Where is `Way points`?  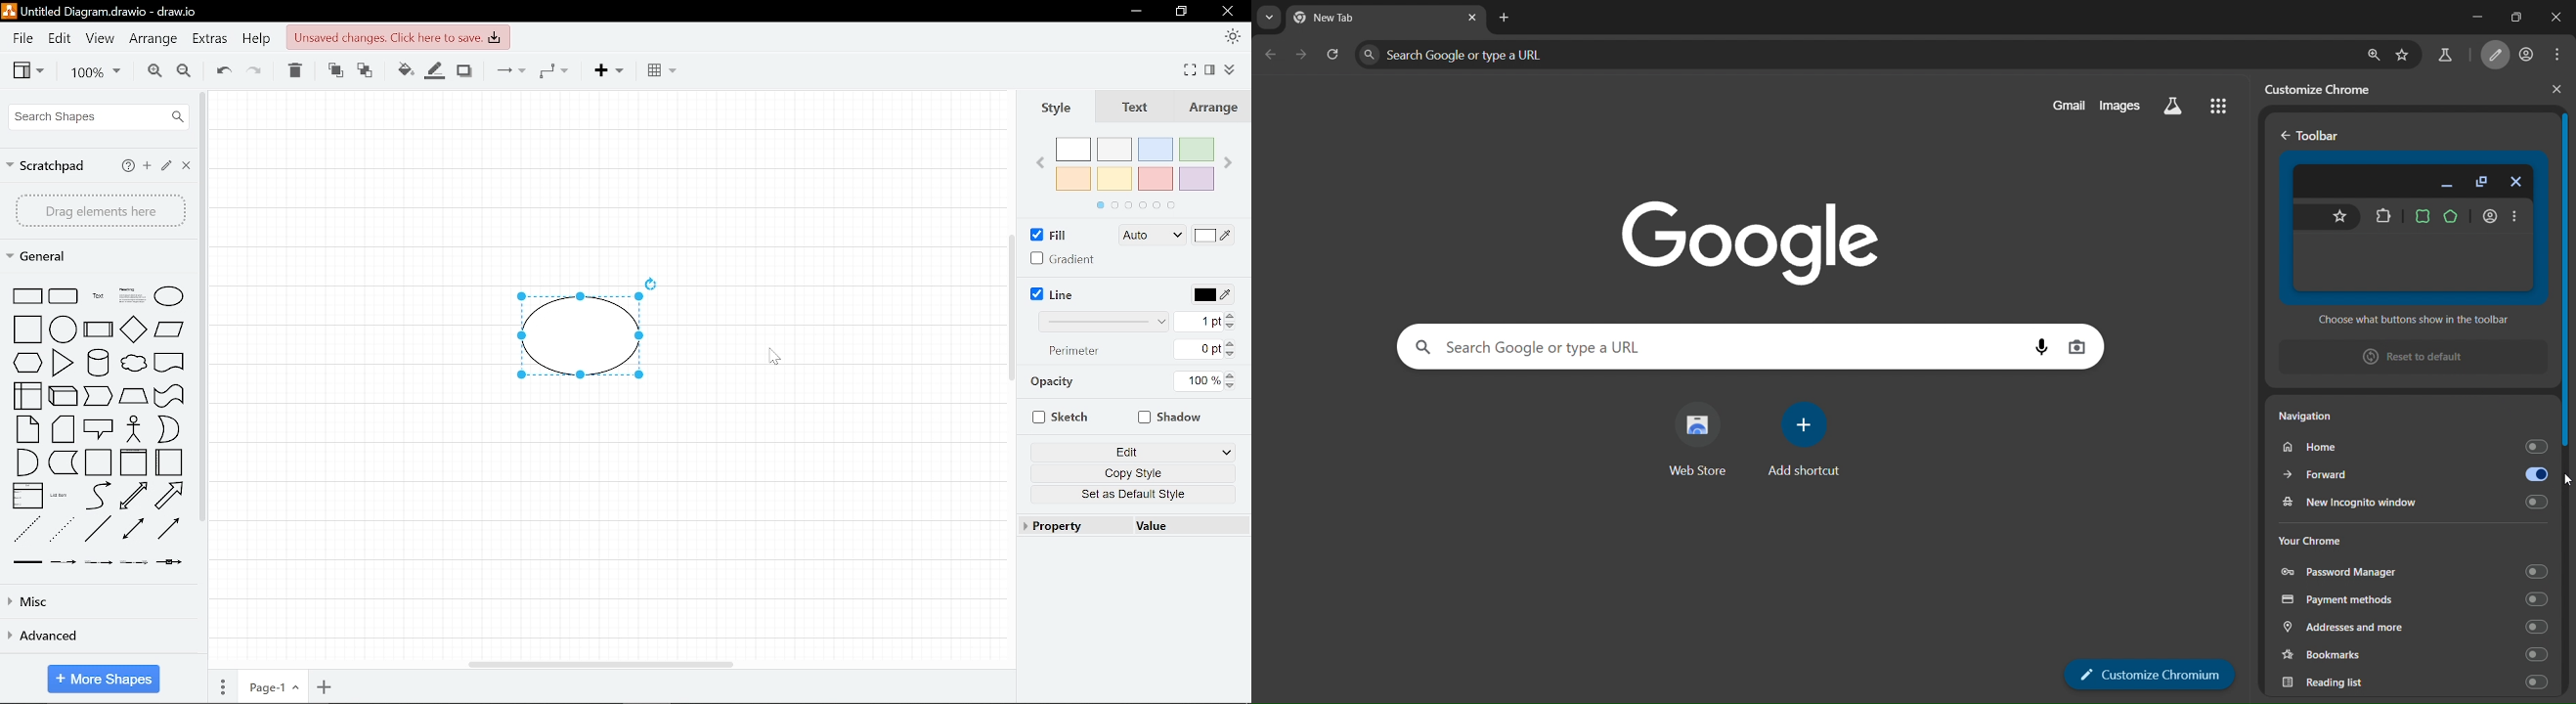 Way points is located at coordinates (553, 69).